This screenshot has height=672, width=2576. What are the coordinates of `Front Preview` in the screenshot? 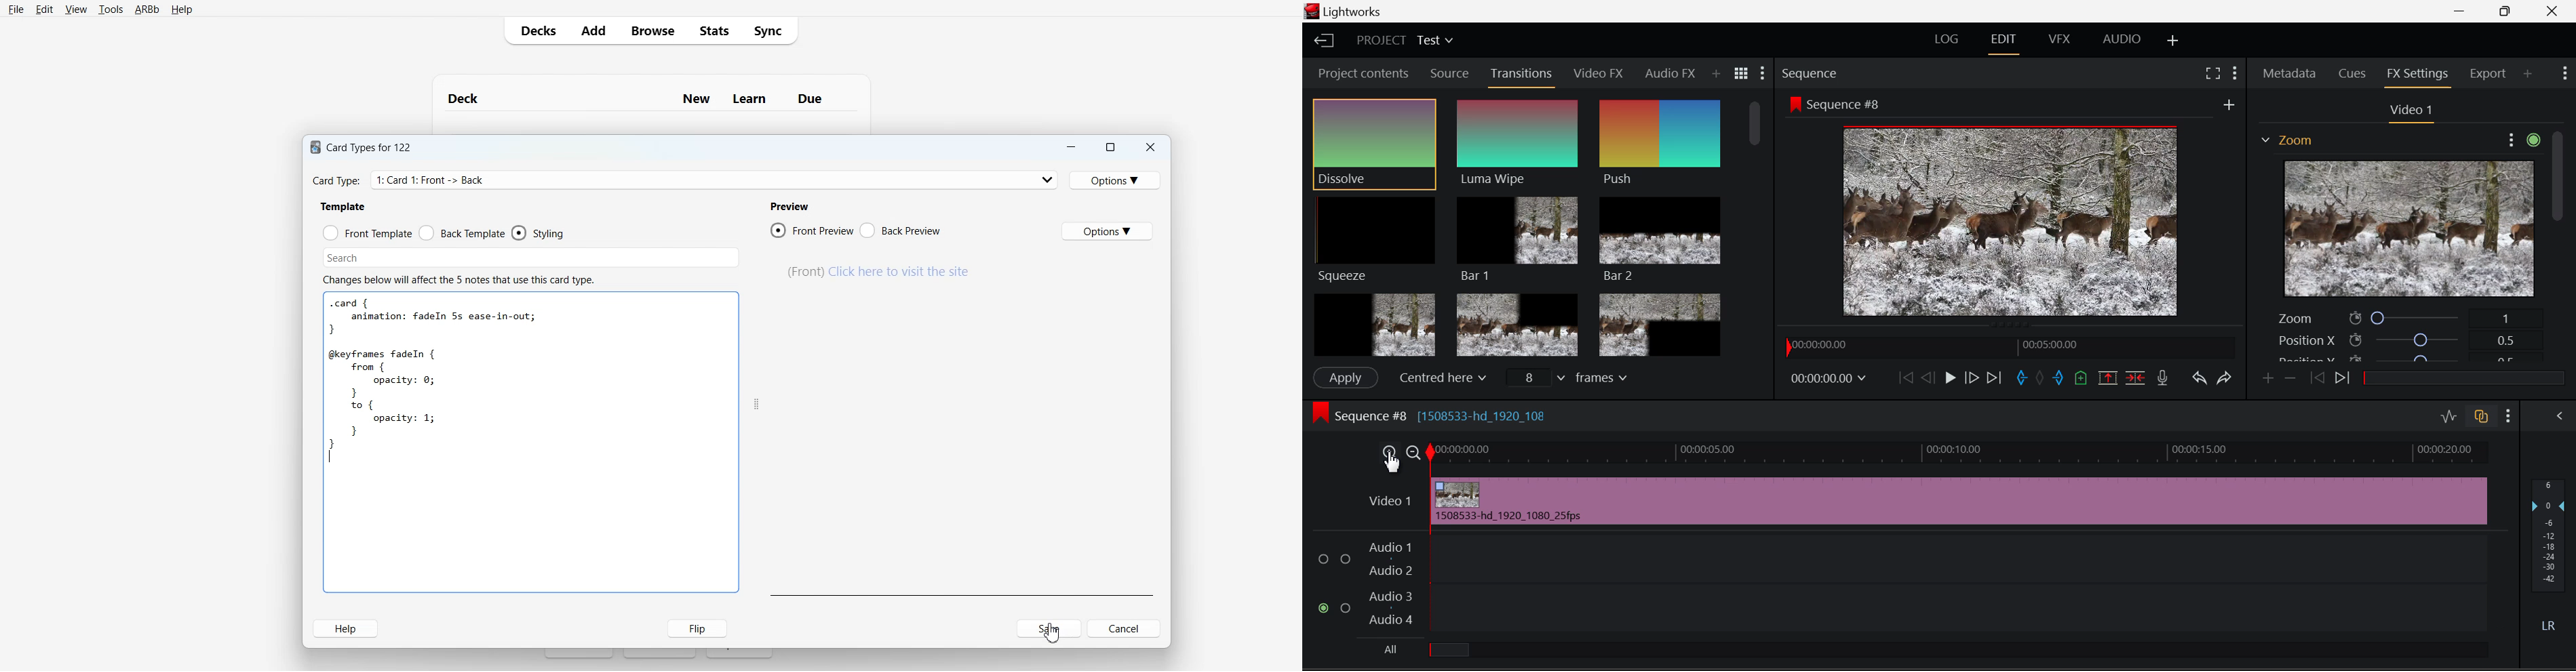 It's located at (812, 230).